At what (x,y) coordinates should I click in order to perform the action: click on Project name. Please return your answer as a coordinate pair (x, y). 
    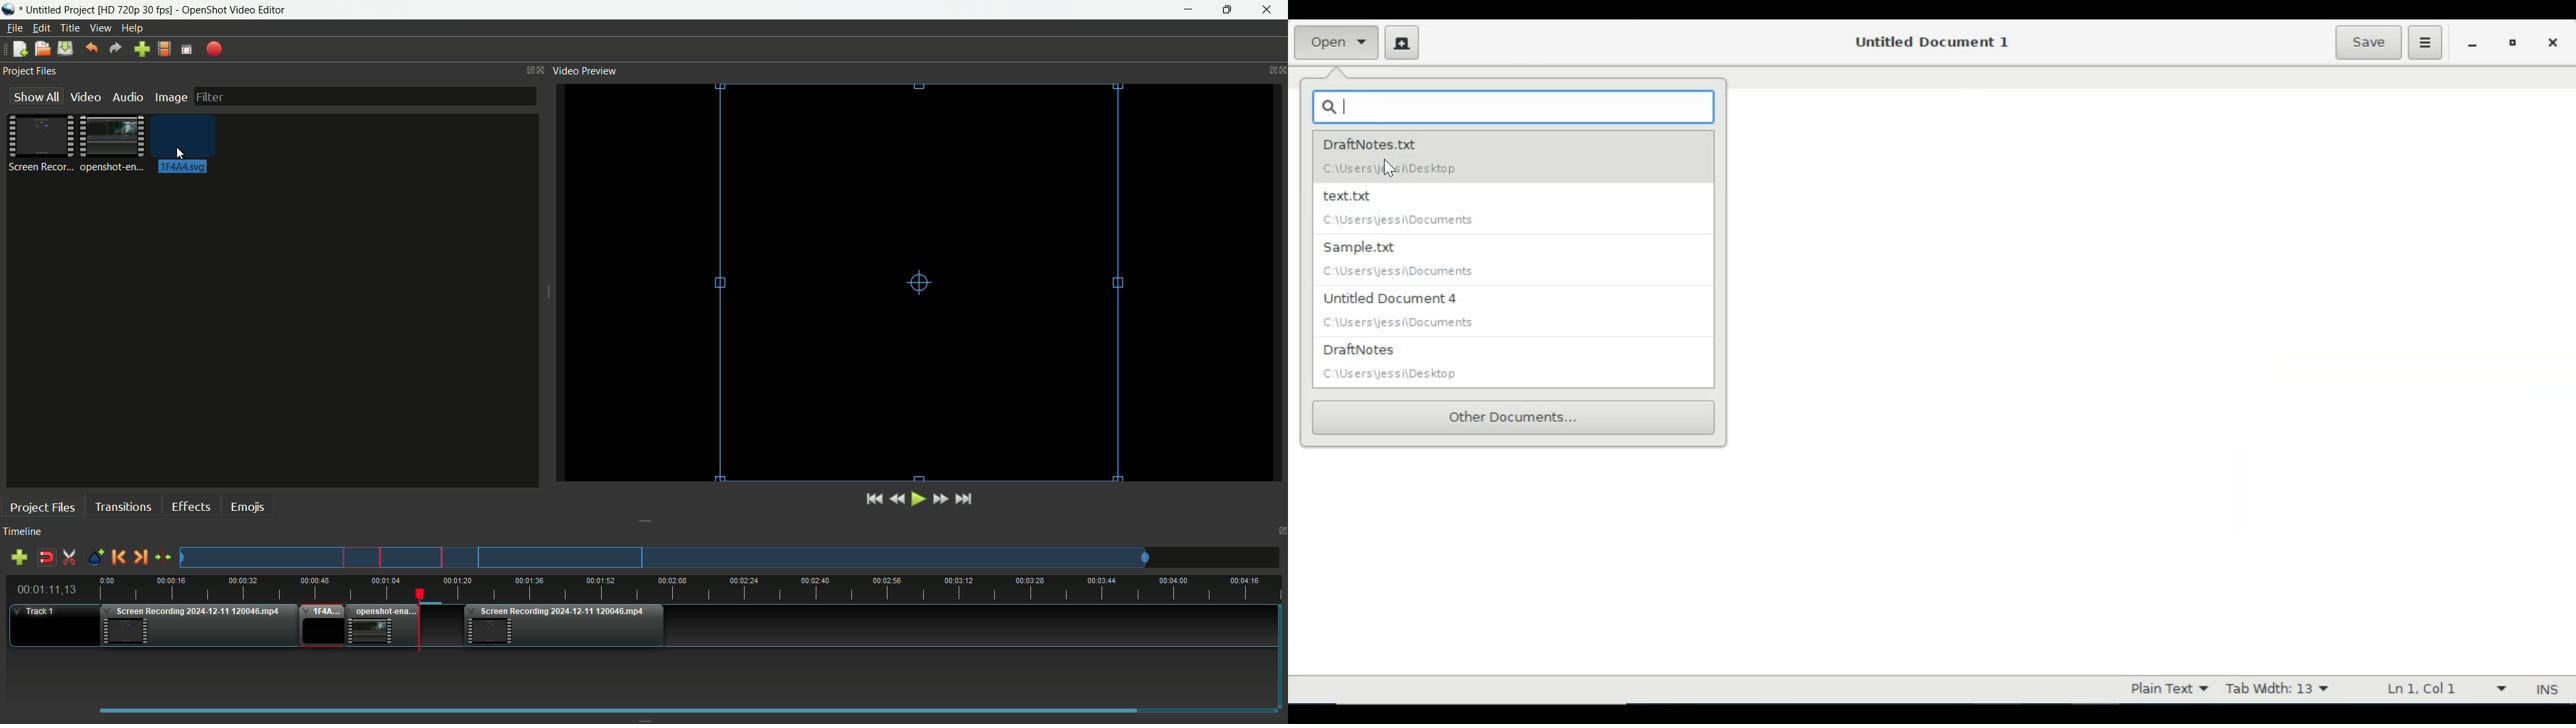
    Looking at the image, I should click on (60, 10).